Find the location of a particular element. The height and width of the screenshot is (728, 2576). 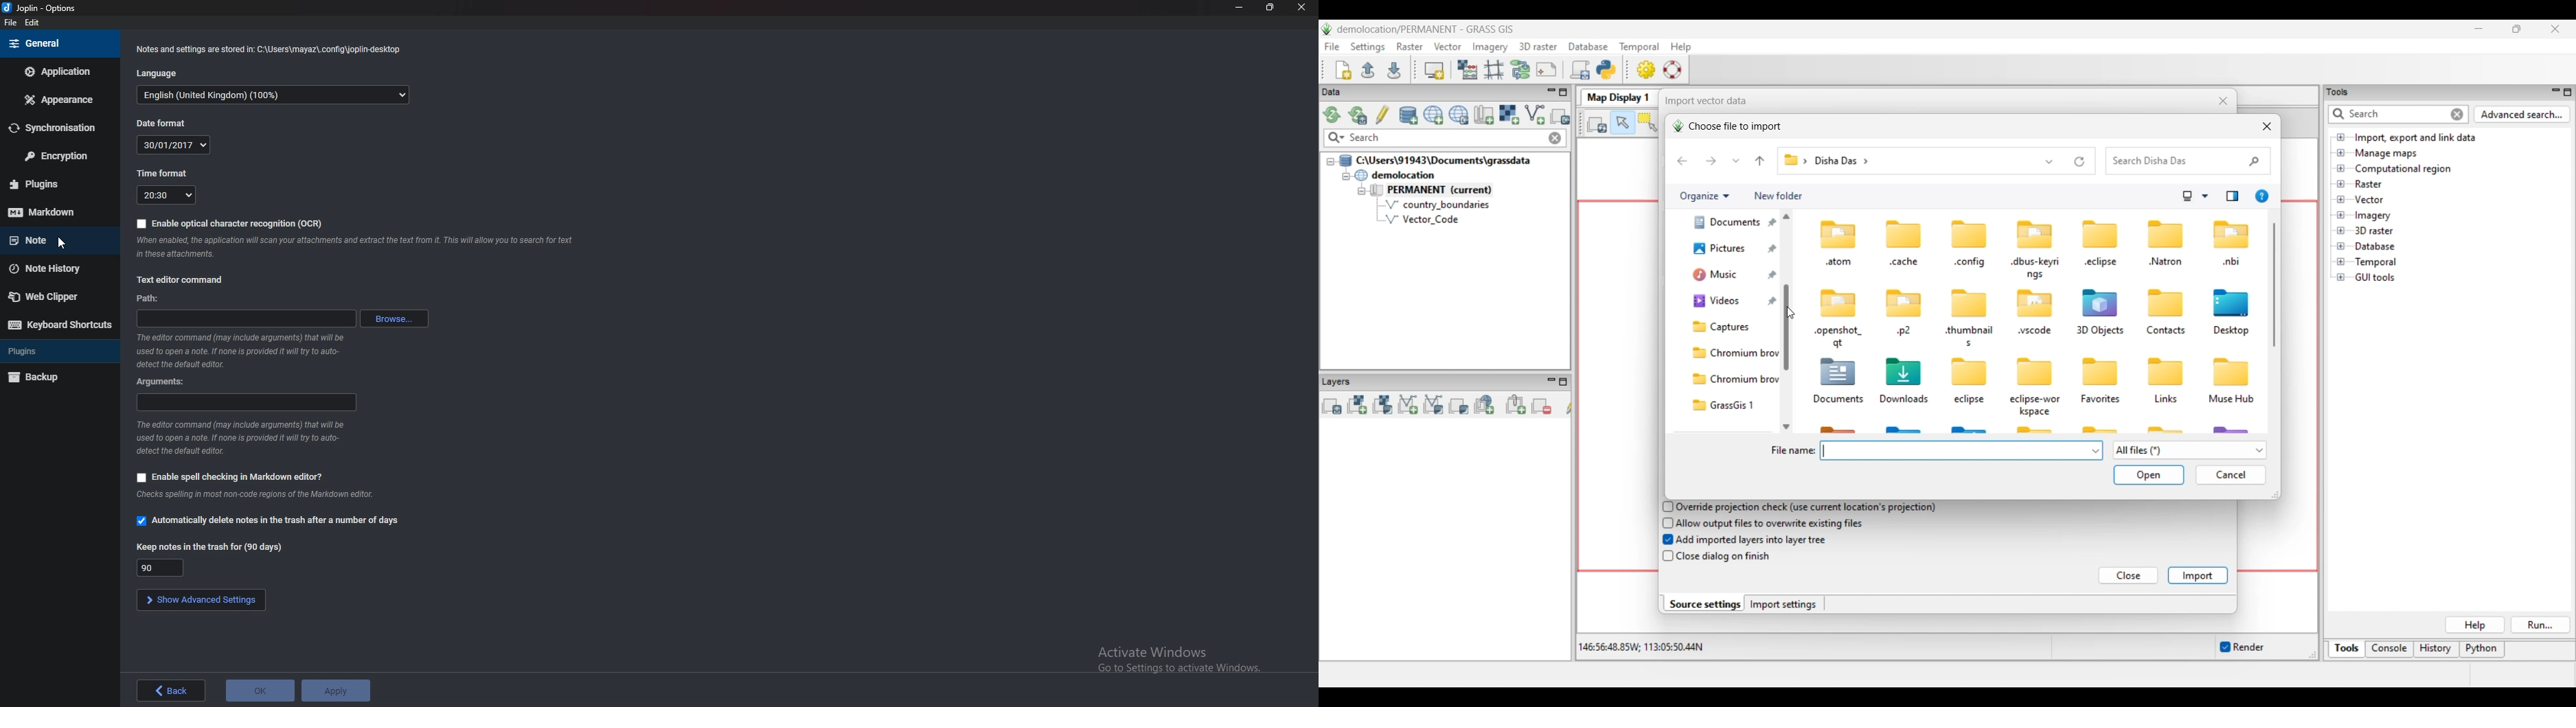

file is located at coordinates (13, 25).